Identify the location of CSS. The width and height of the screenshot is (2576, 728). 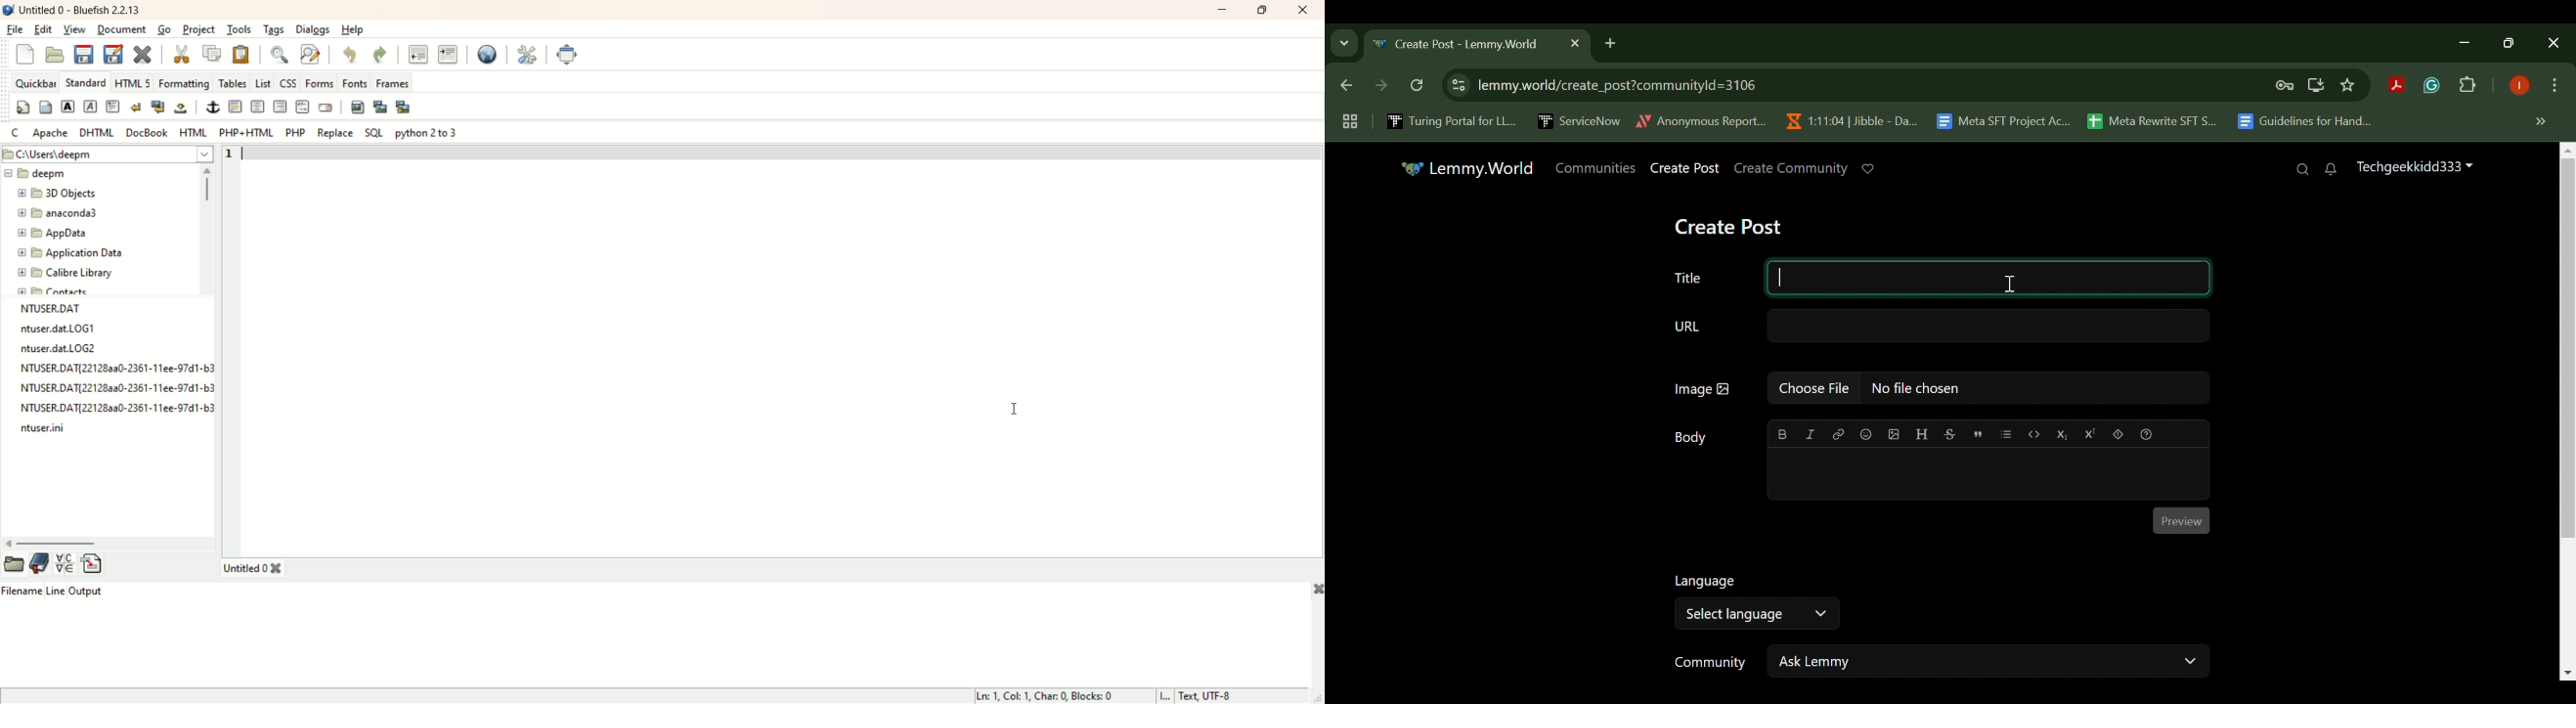
(290, 84).